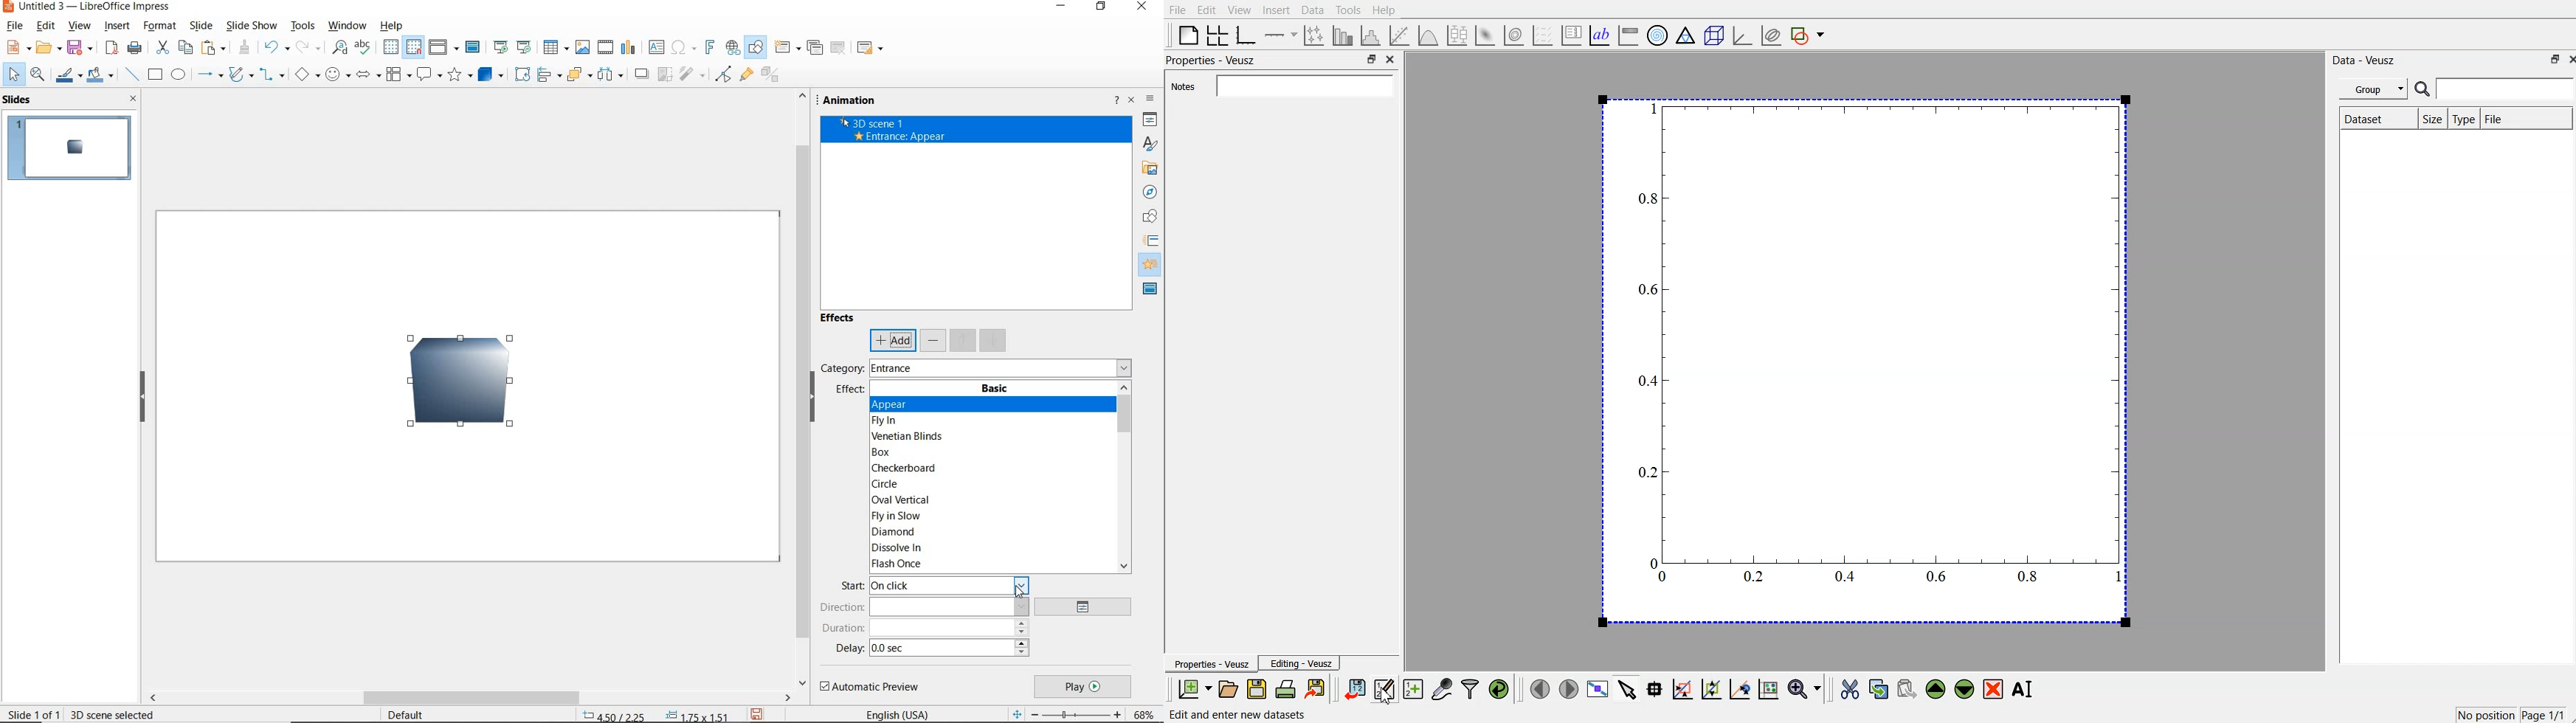  I want to click on insert line, so click(132, 75).